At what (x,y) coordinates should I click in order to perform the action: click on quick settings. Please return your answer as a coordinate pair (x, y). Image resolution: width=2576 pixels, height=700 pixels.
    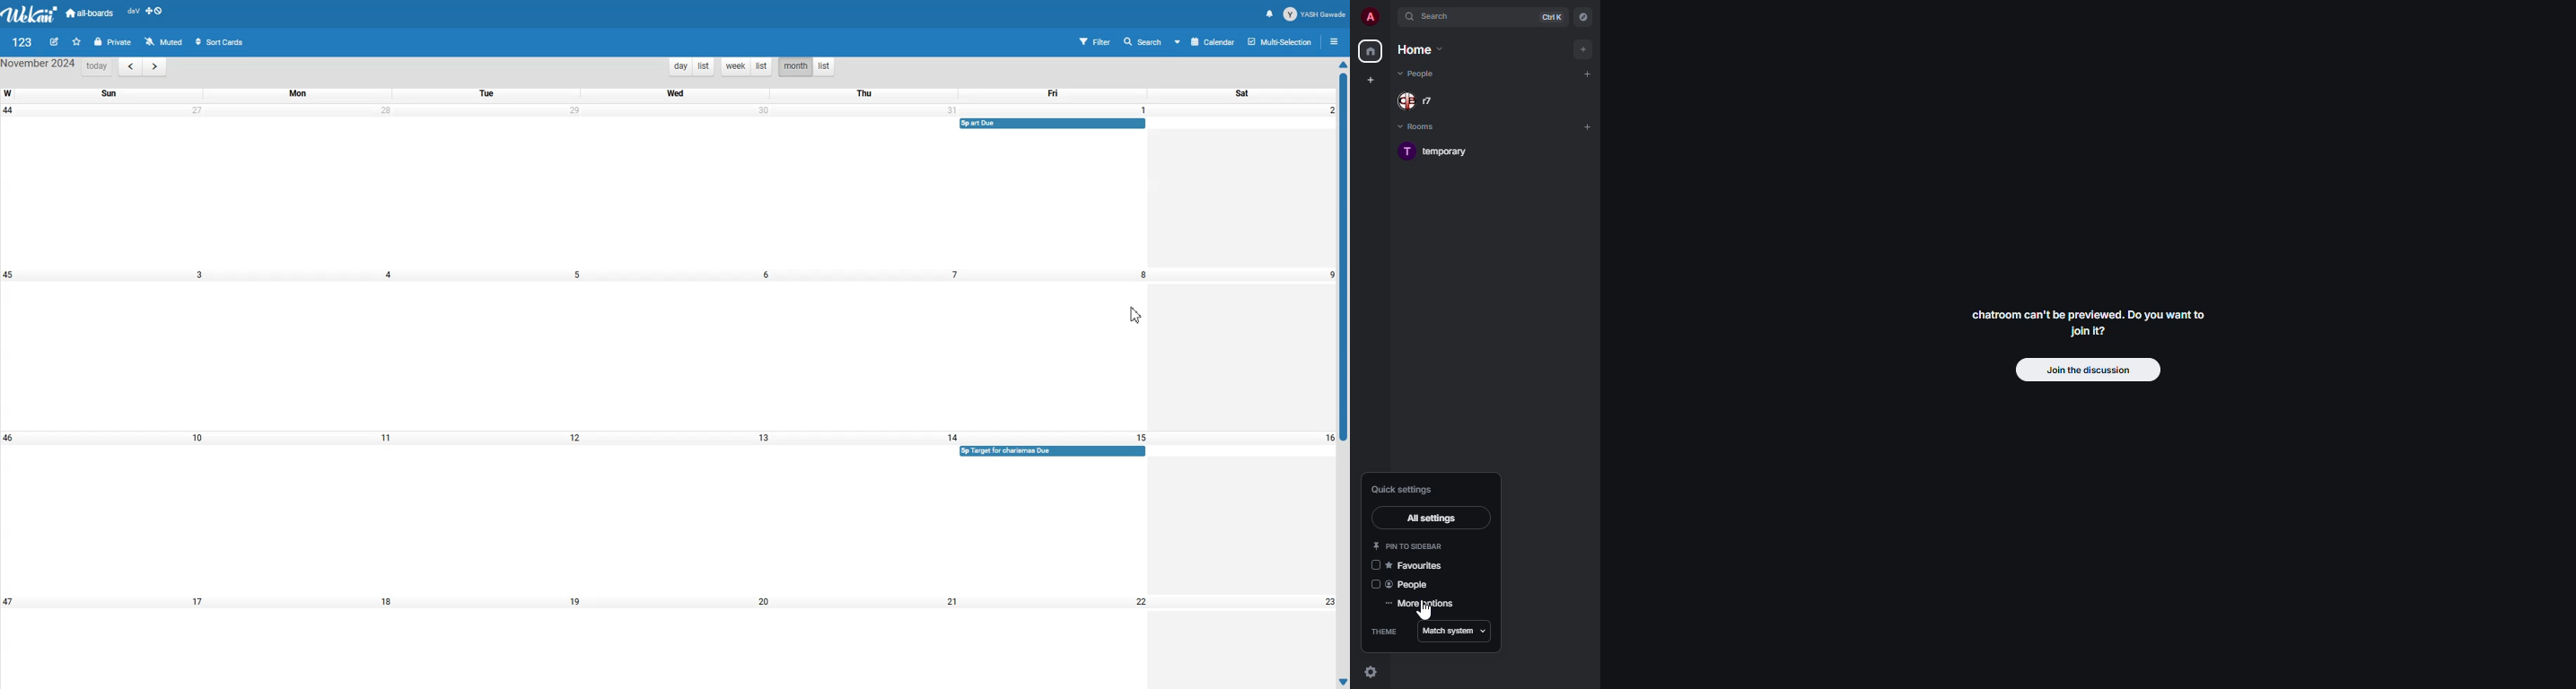
    Looking at the image, I should click on (1371, 670).